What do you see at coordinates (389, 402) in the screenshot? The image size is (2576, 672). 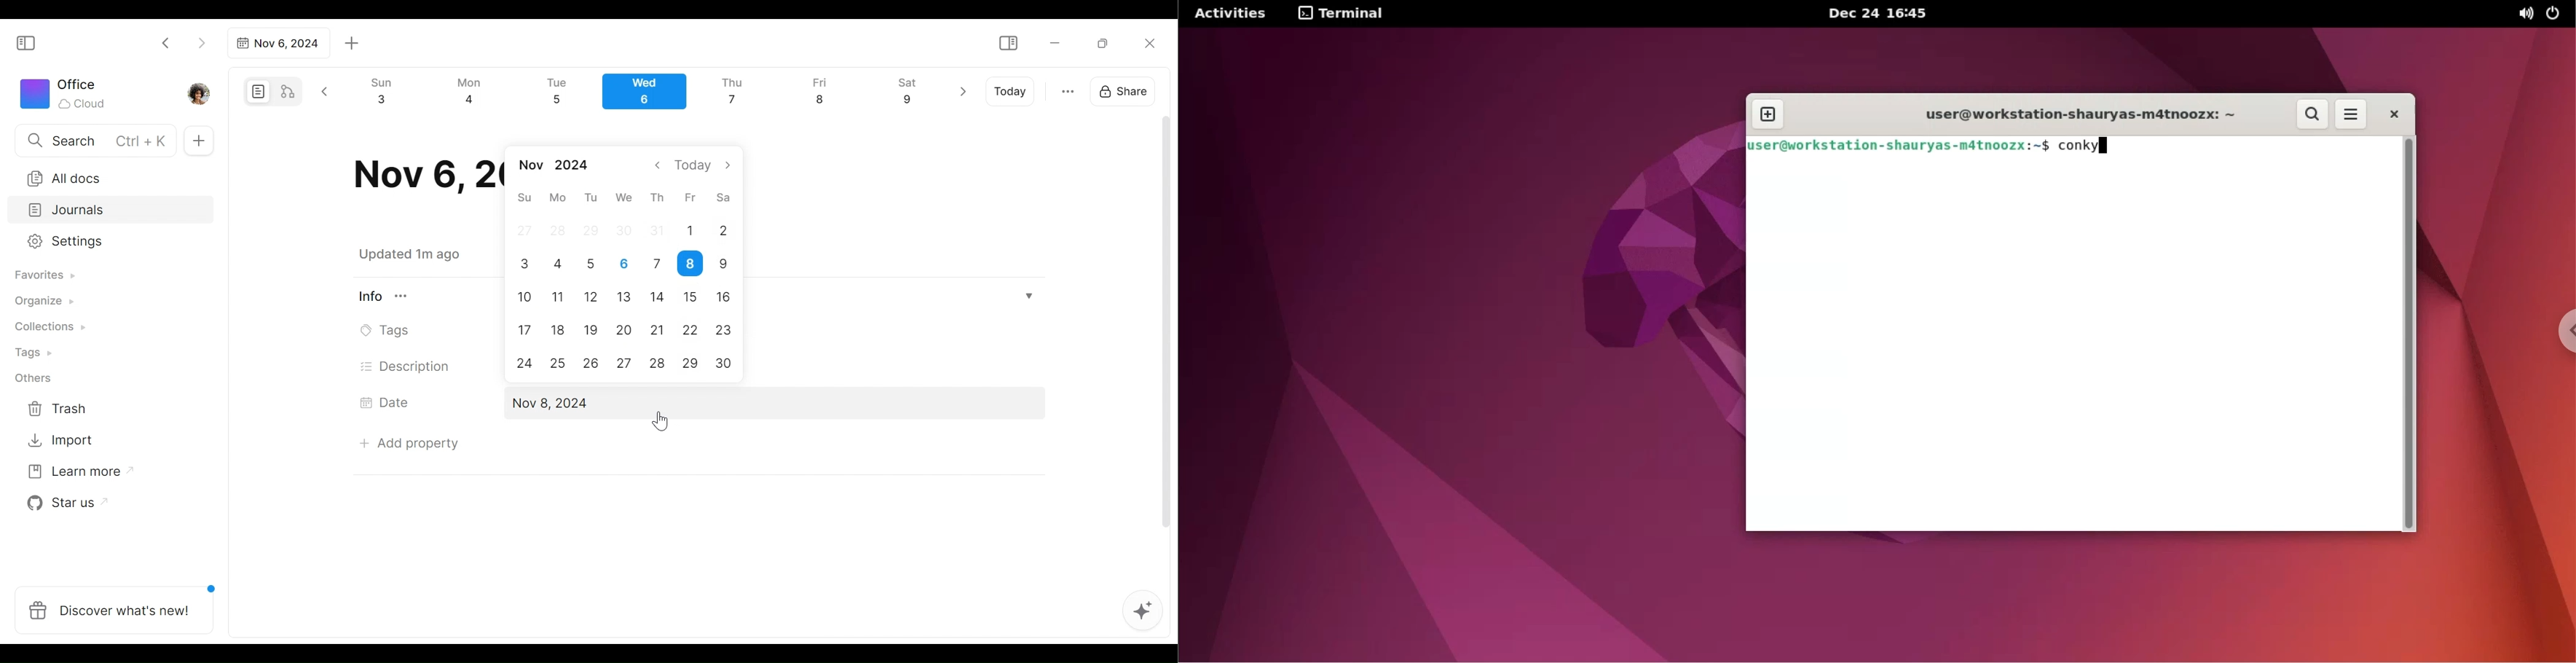 I see `Date` at bounding box center [389, 402].